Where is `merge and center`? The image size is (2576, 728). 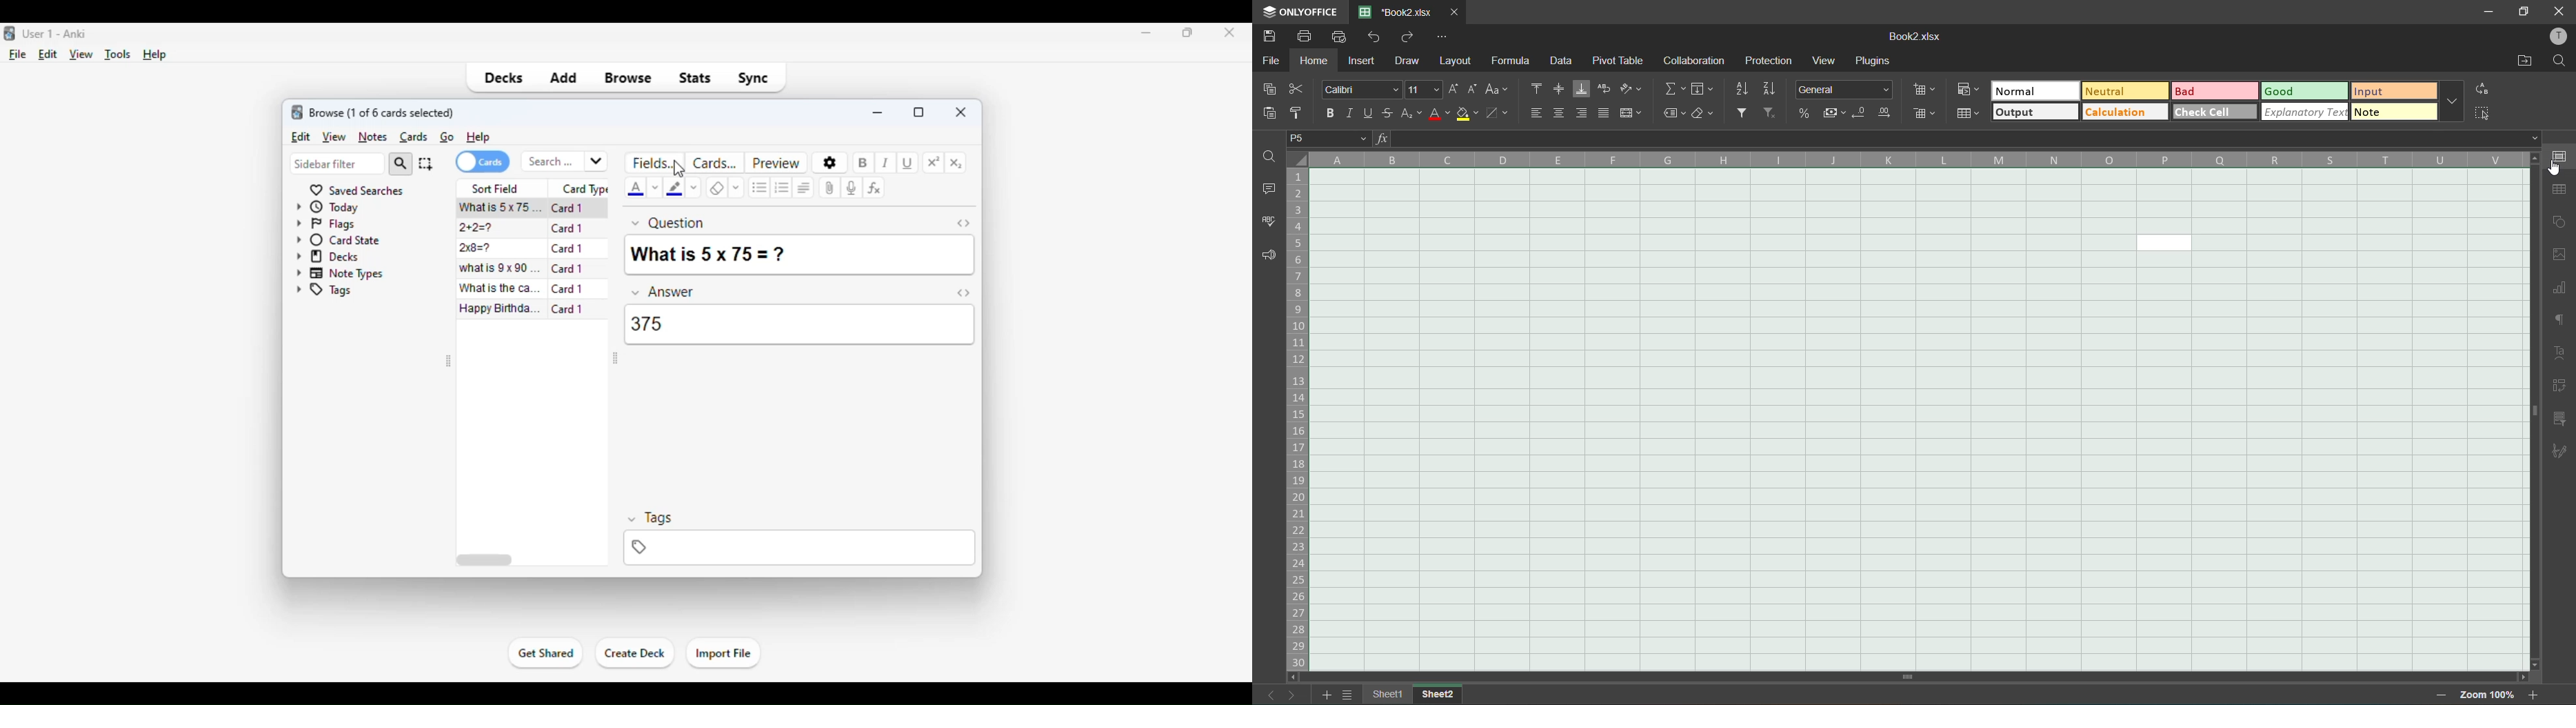
merge and center is located at coordinates (1632, 114).